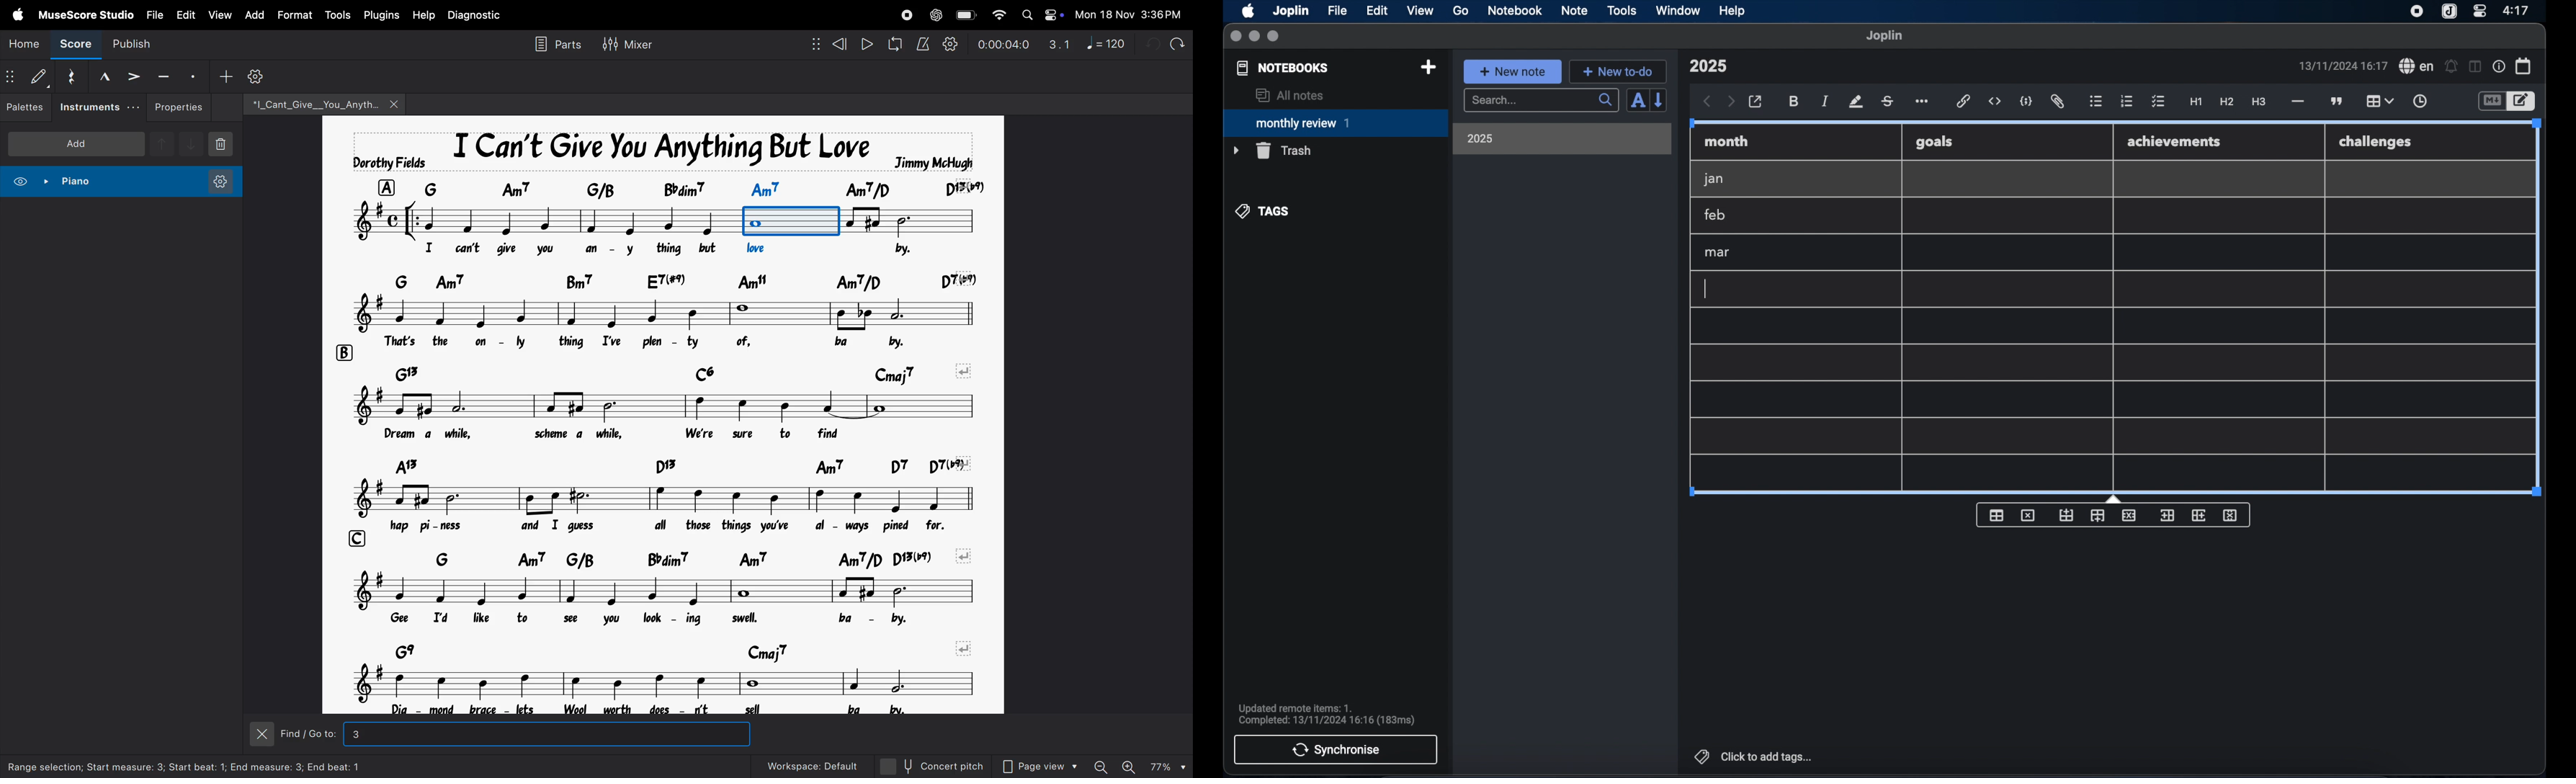 Image resolution: width=2576 pixels, height=784 pixels. What do you see at coordinates (1541, 102) in the screenshot?
I see `search bar` at bounding box center [1541, 102].